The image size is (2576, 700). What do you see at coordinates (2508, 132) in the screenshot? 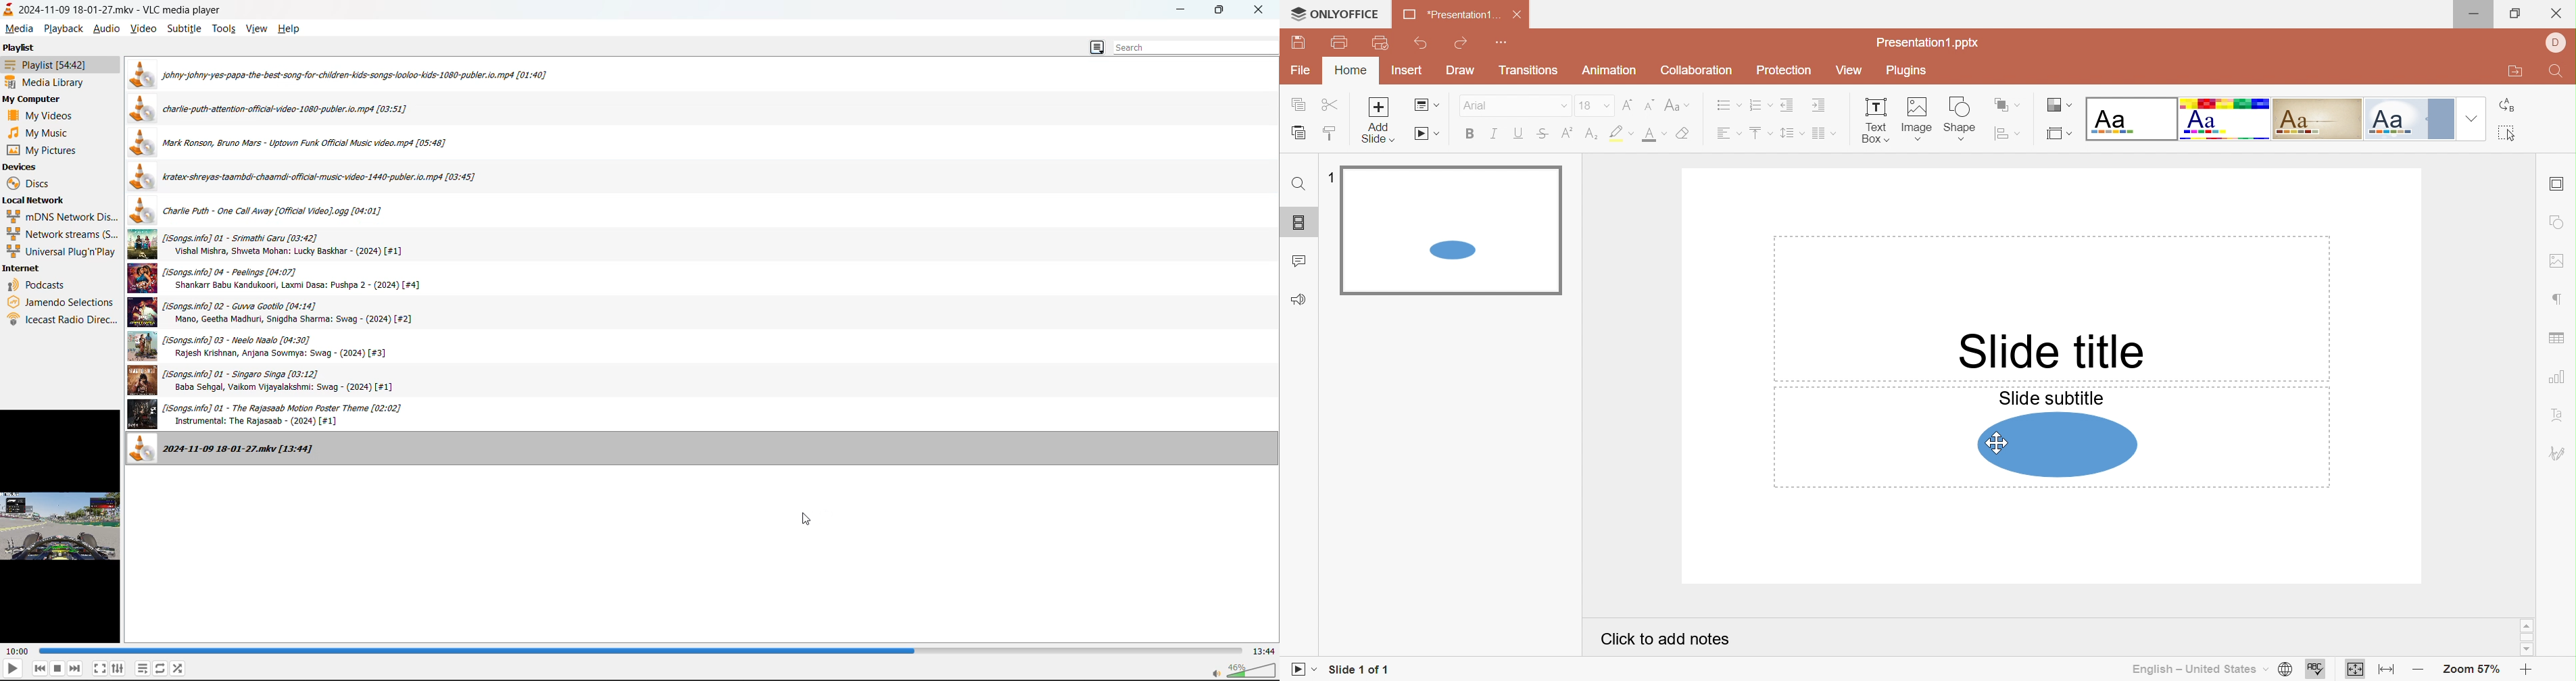
I see `Select all` at bounding box center [2508, 132].